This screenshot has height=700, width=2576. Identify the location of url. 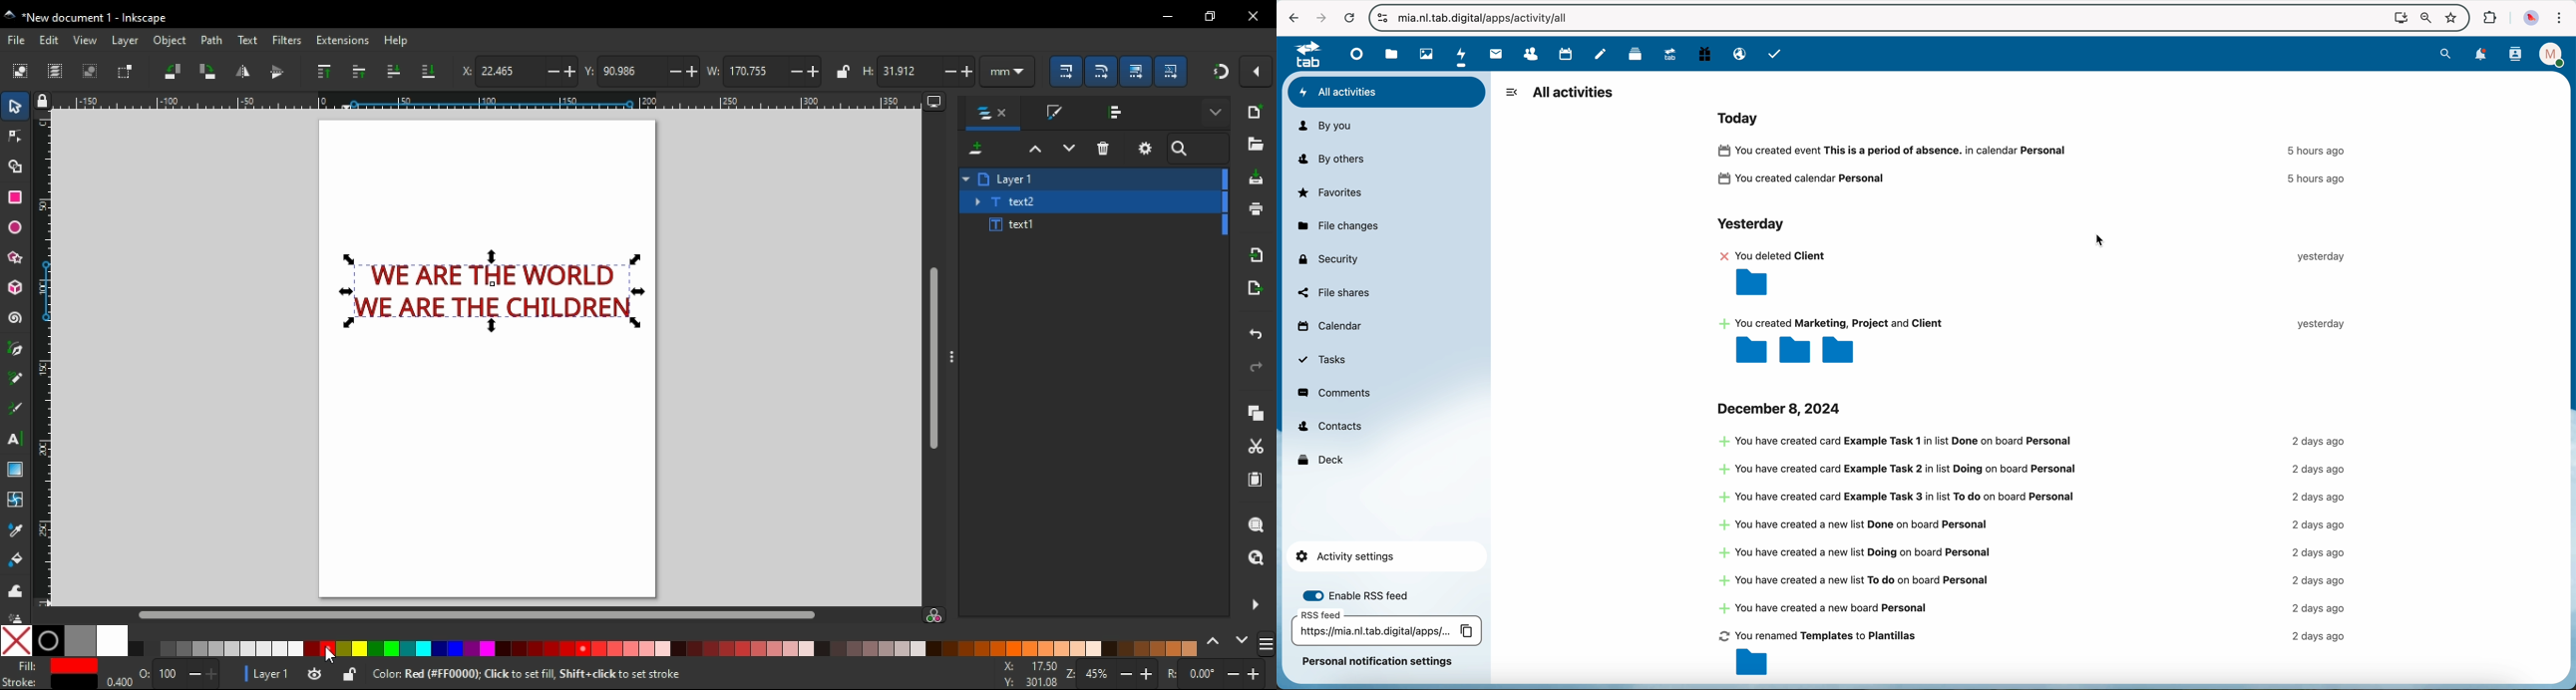
(1489, 19).